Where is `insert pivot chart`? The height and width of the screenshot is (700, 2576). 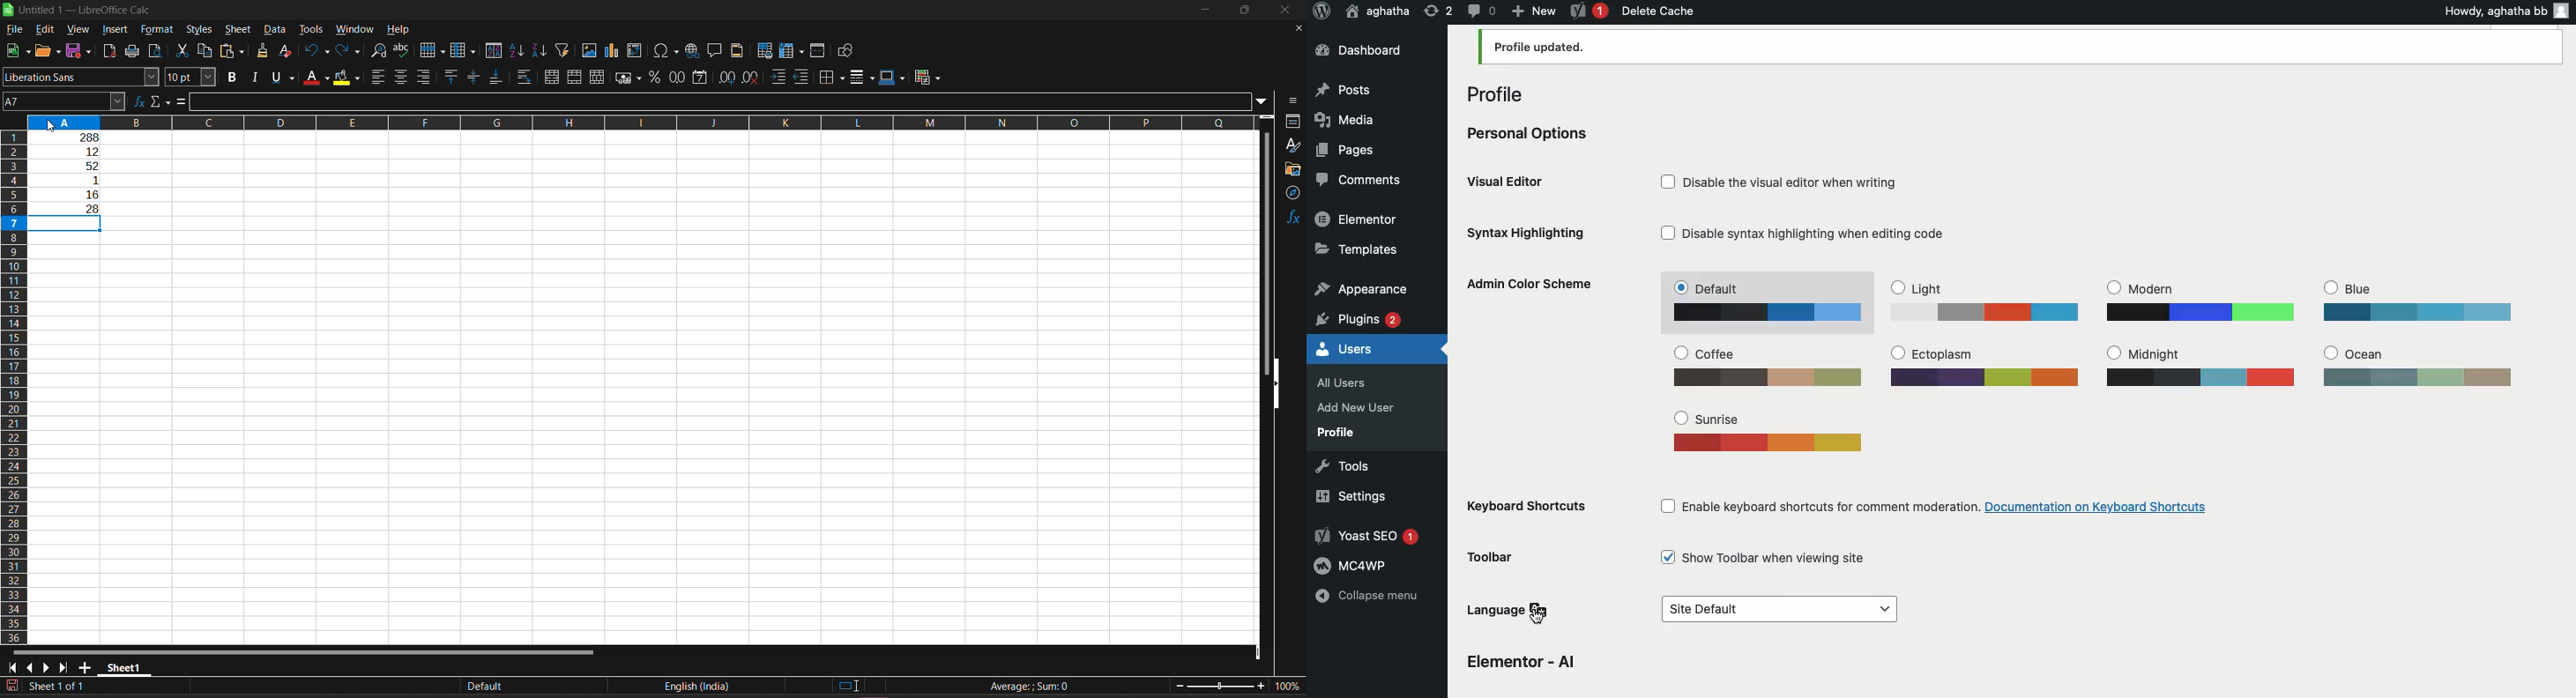
insert pivot chart is located at coordinates (612, 52).